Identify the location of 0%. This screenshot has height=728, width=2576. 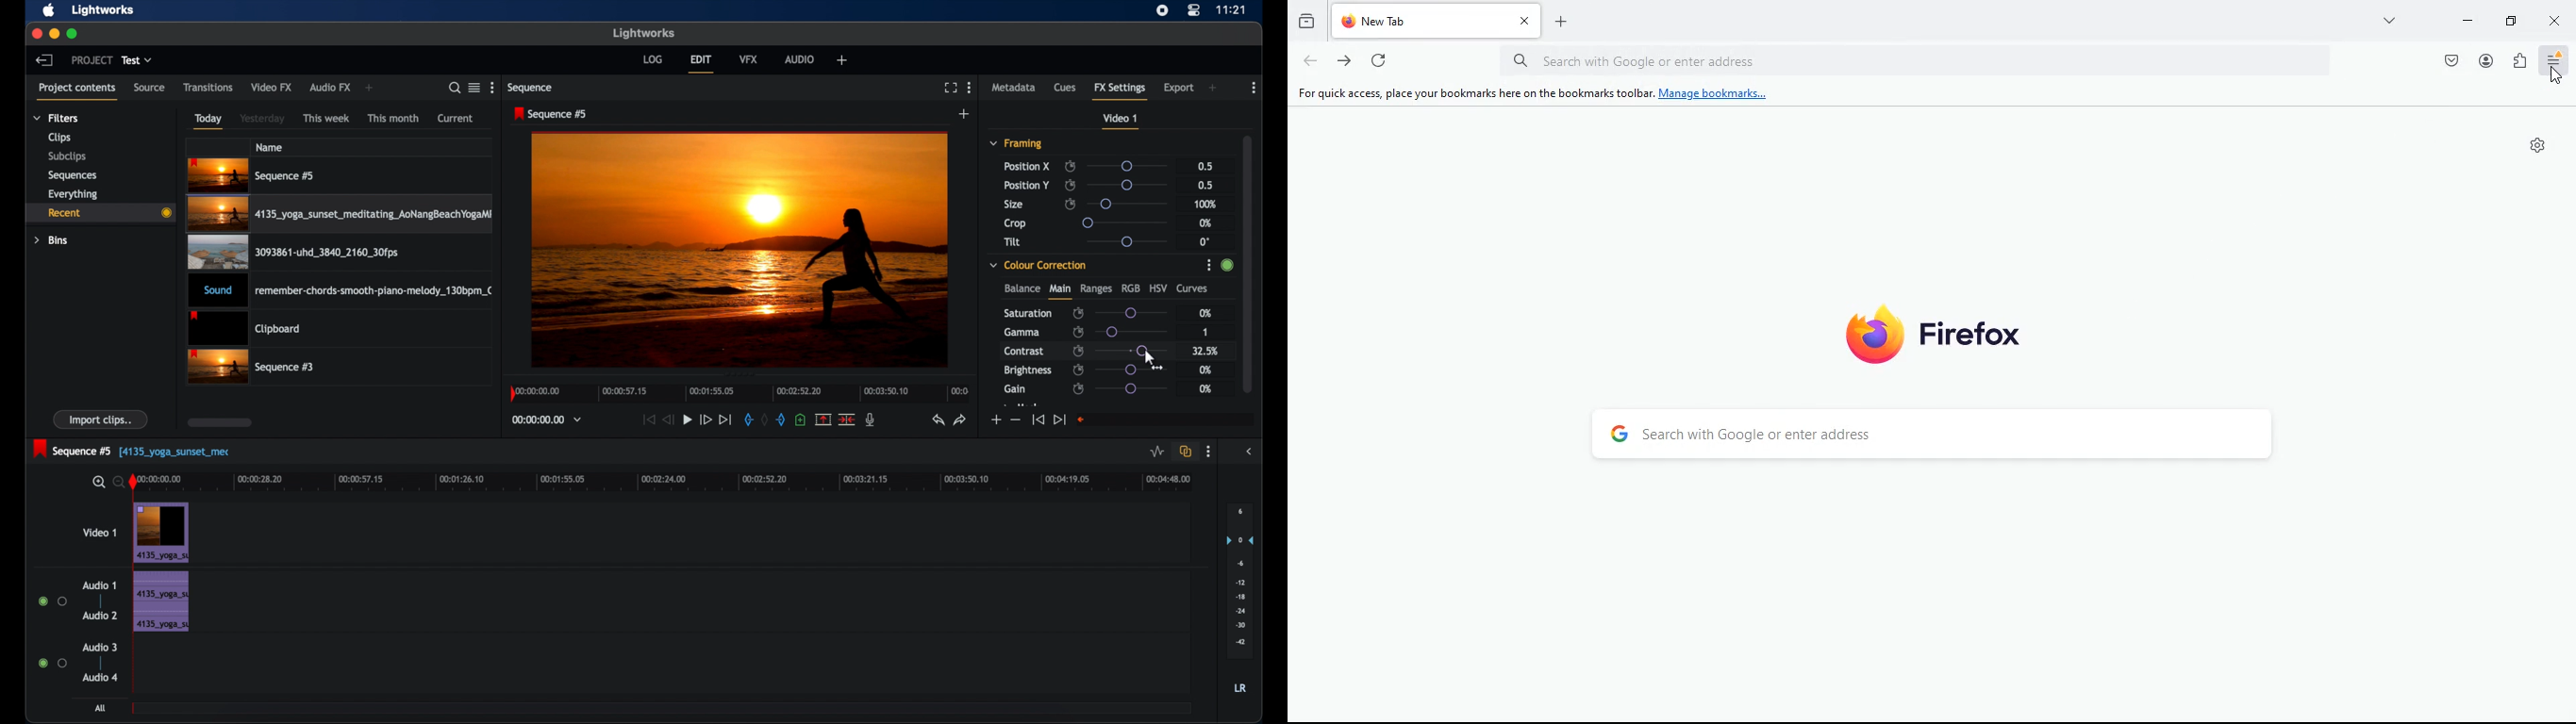
(1206, 389).